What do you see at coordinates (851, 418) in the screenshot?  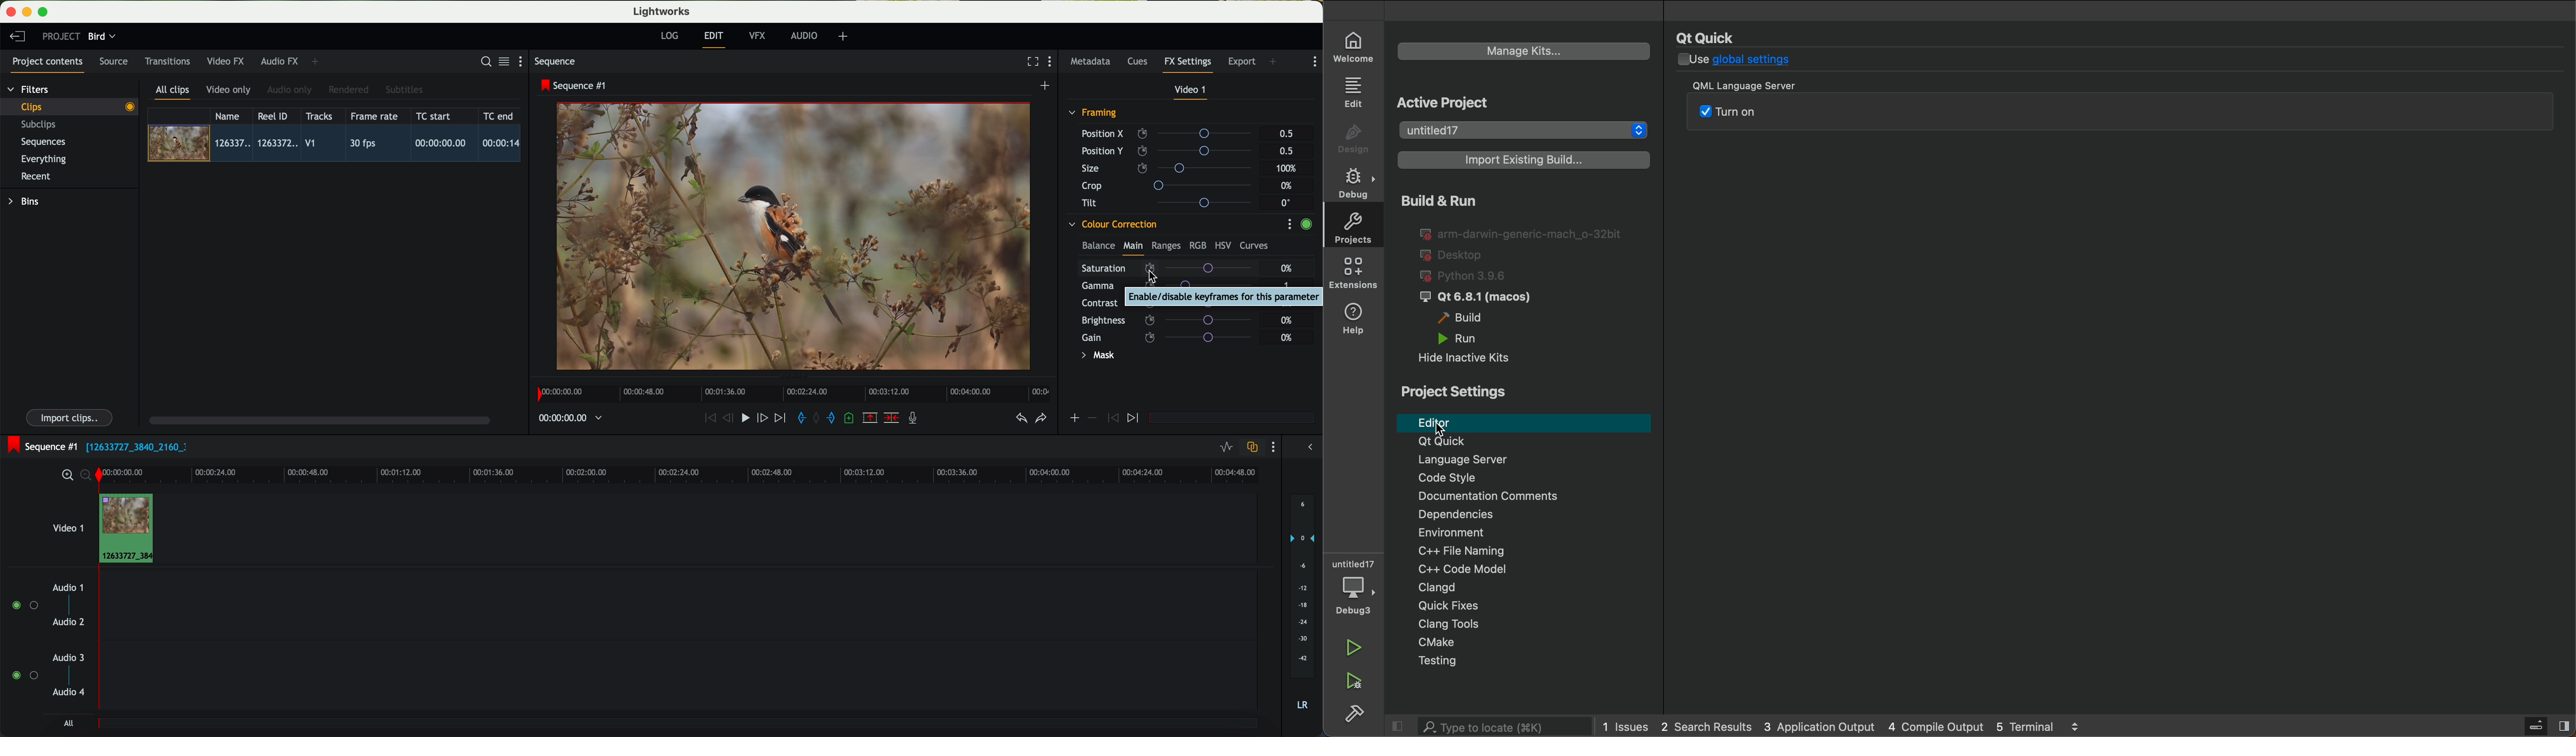 I see `add a cue at the current position` at bounding box center [851, 418].